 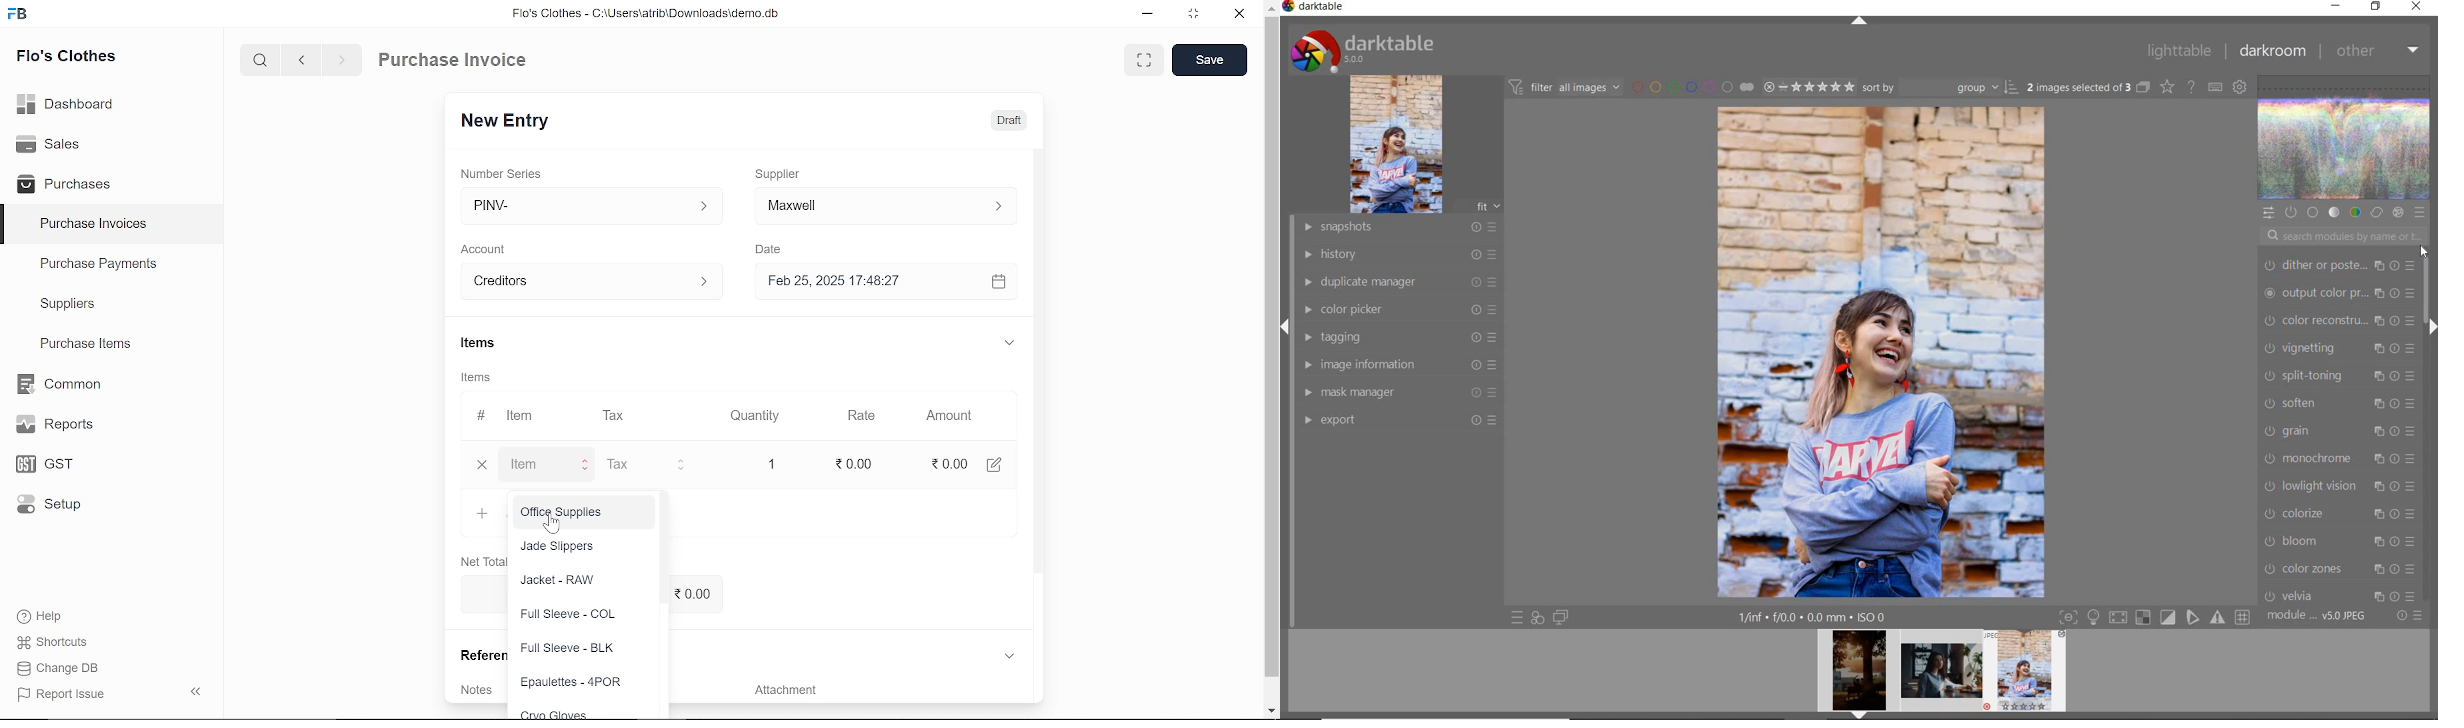 What do you see at coordinates (1396, 336) in the screenshot?
I see `tagging` at bounding box center [1396, 336].